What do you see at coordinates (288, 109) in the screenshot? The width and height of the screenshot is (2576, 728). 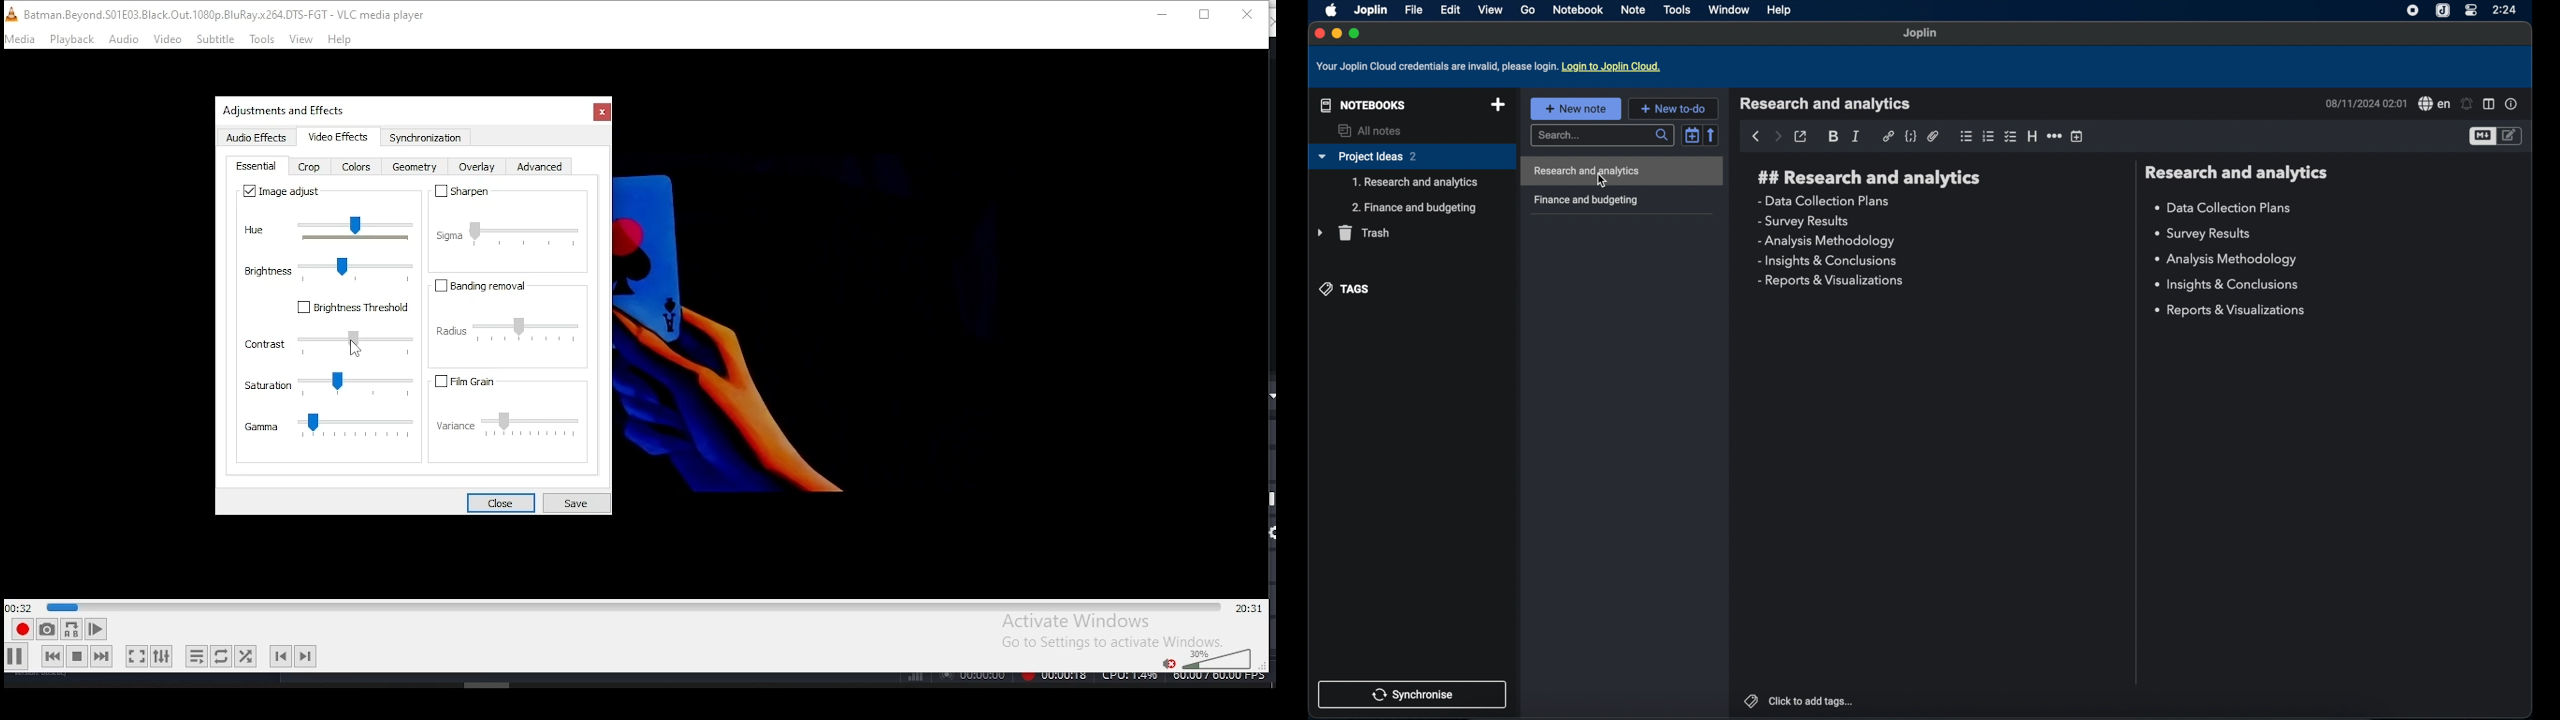 I see `` at bounding box center [288, 109].